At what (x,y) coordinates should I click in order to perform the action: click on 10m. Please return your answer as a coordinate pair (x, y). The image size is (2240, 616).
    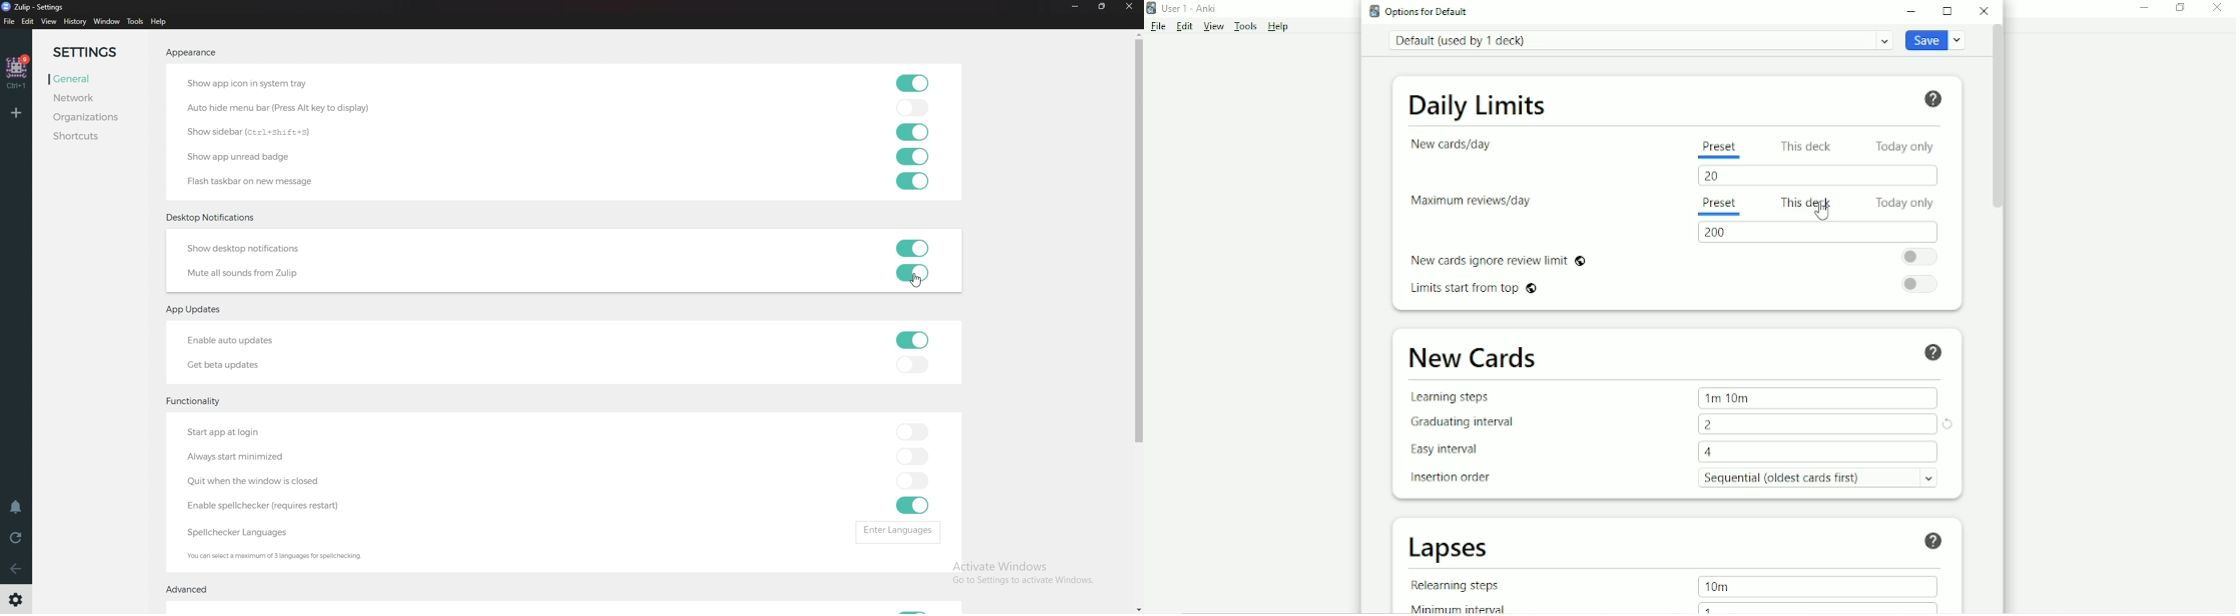
    Looking at the image, I should click on (1716, 586).